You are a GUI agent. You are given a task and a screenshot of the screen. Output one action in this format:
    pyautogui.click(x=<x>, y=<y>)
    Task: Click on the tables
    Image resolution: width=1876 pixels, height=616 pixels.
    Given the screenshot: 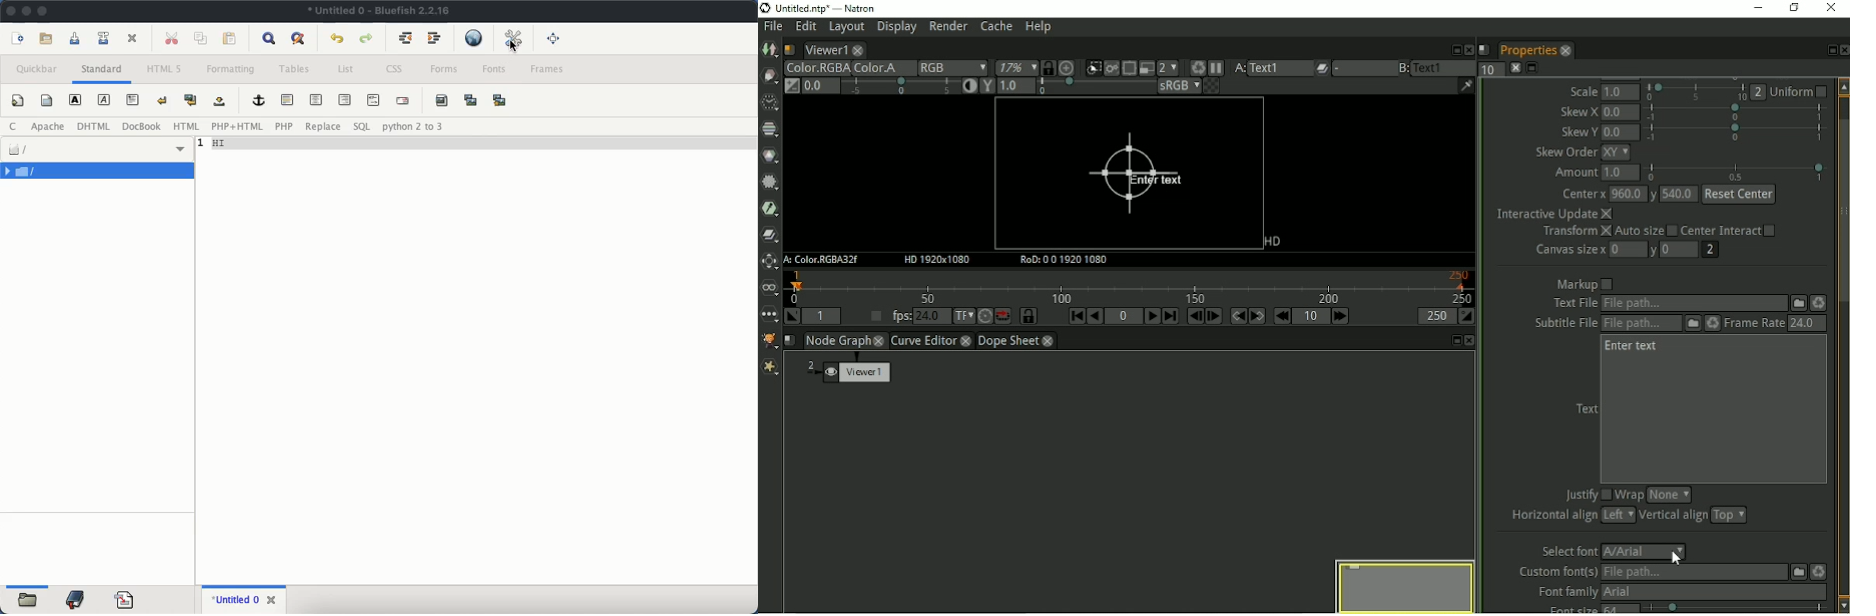 What is the action you would take?
    pyautogui.click(x=294, y=69)
    